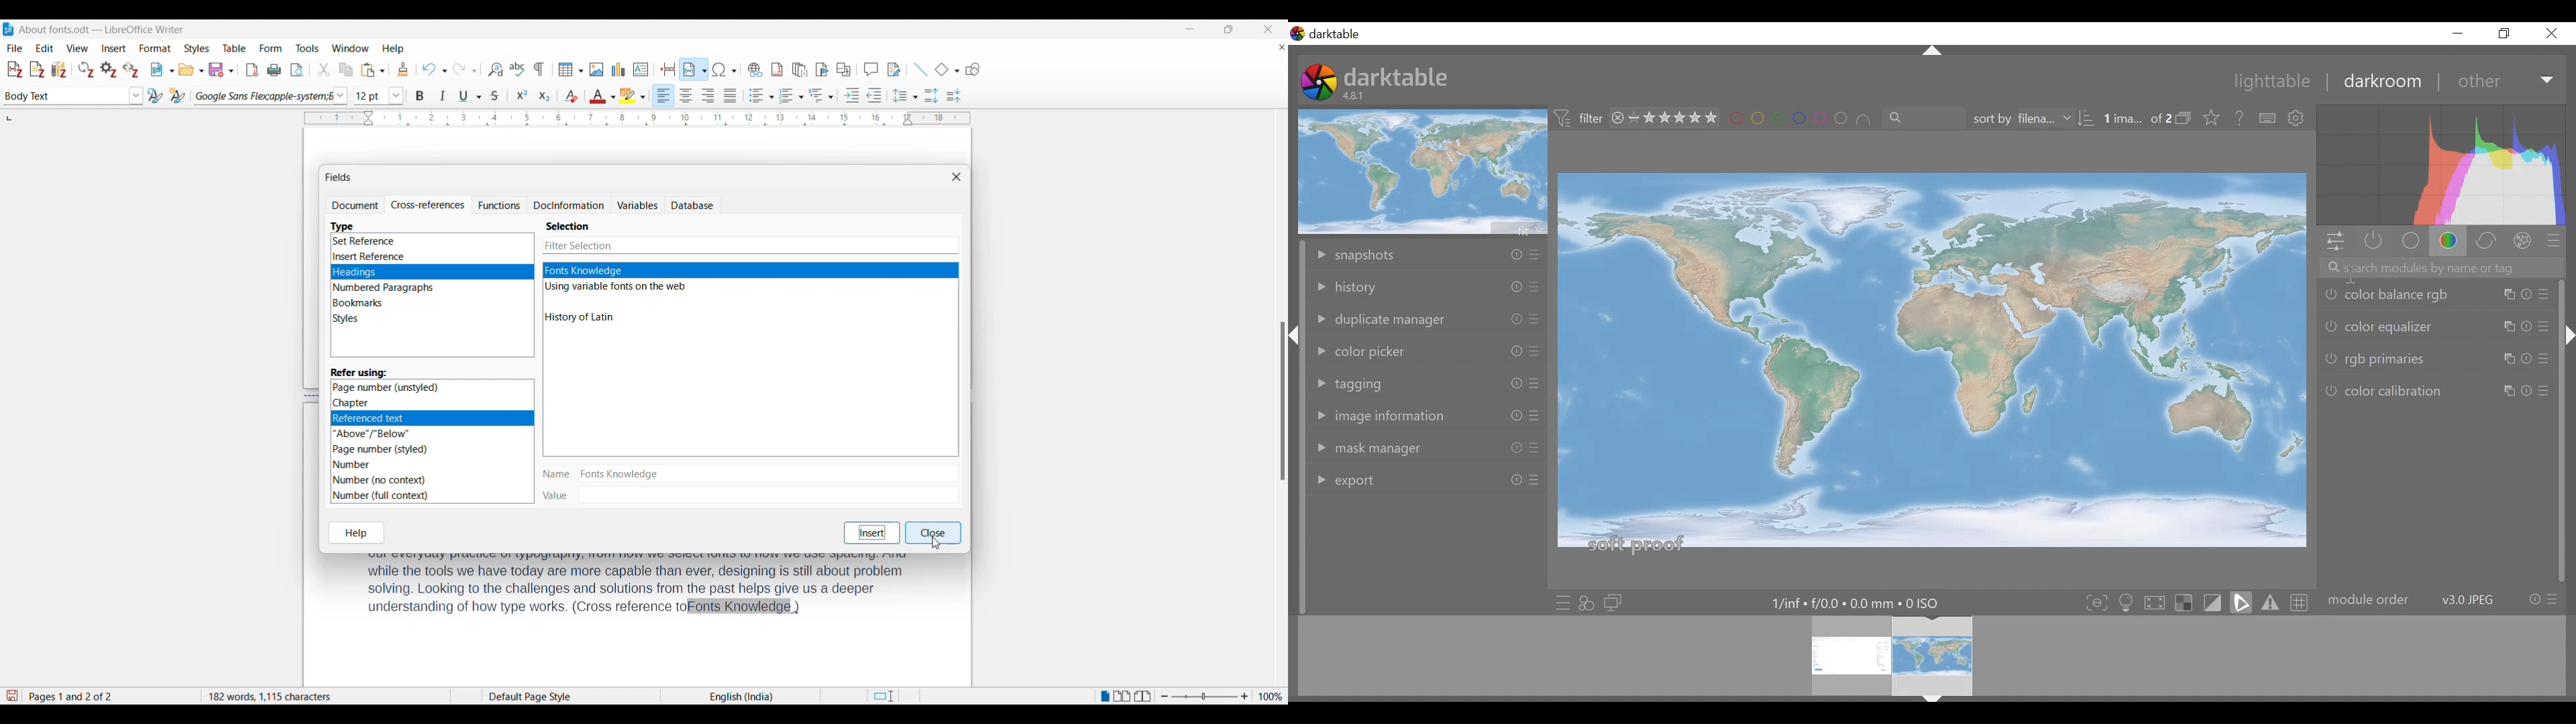 Image resolution: width=2576 pixels, height=728 pixels. What do you see at coordinates (920, 70) in the screenshot?
I see `Insert line` at bounding box center [920, 70].